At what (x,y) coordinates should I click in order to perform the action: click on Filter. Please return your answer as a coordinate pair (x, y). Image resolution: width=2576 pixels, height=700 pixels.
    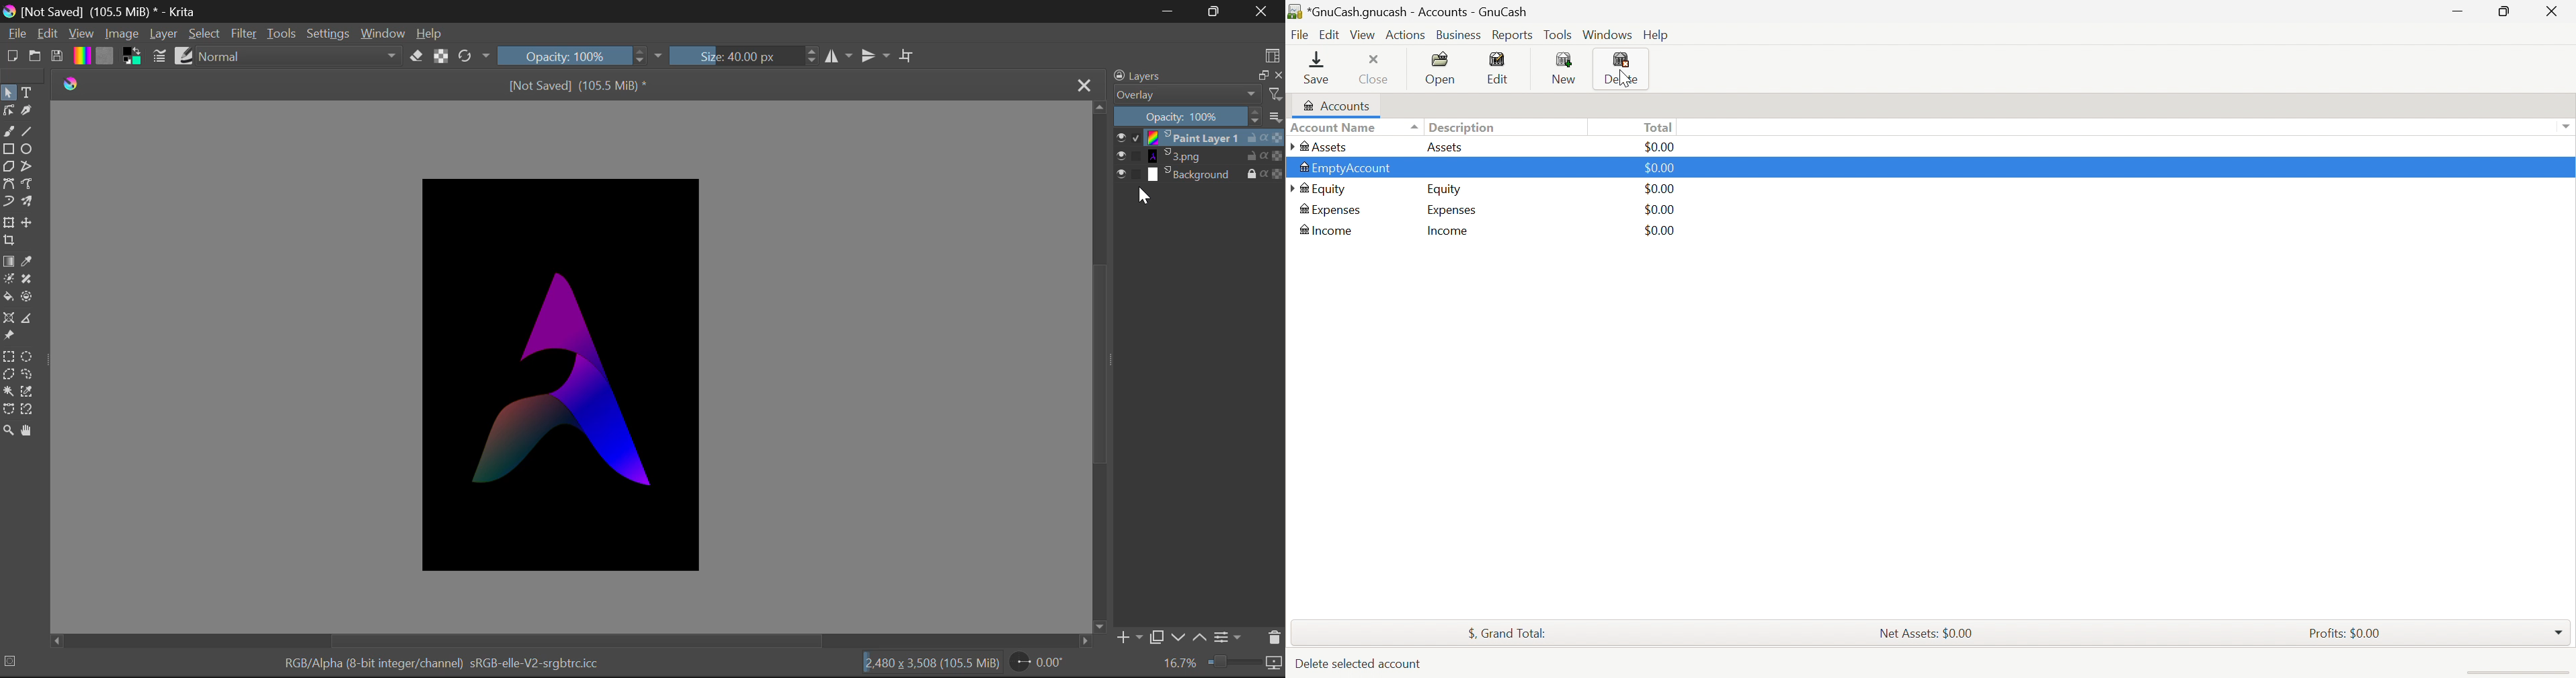
    Looking at the image, I should click on (246, 33).